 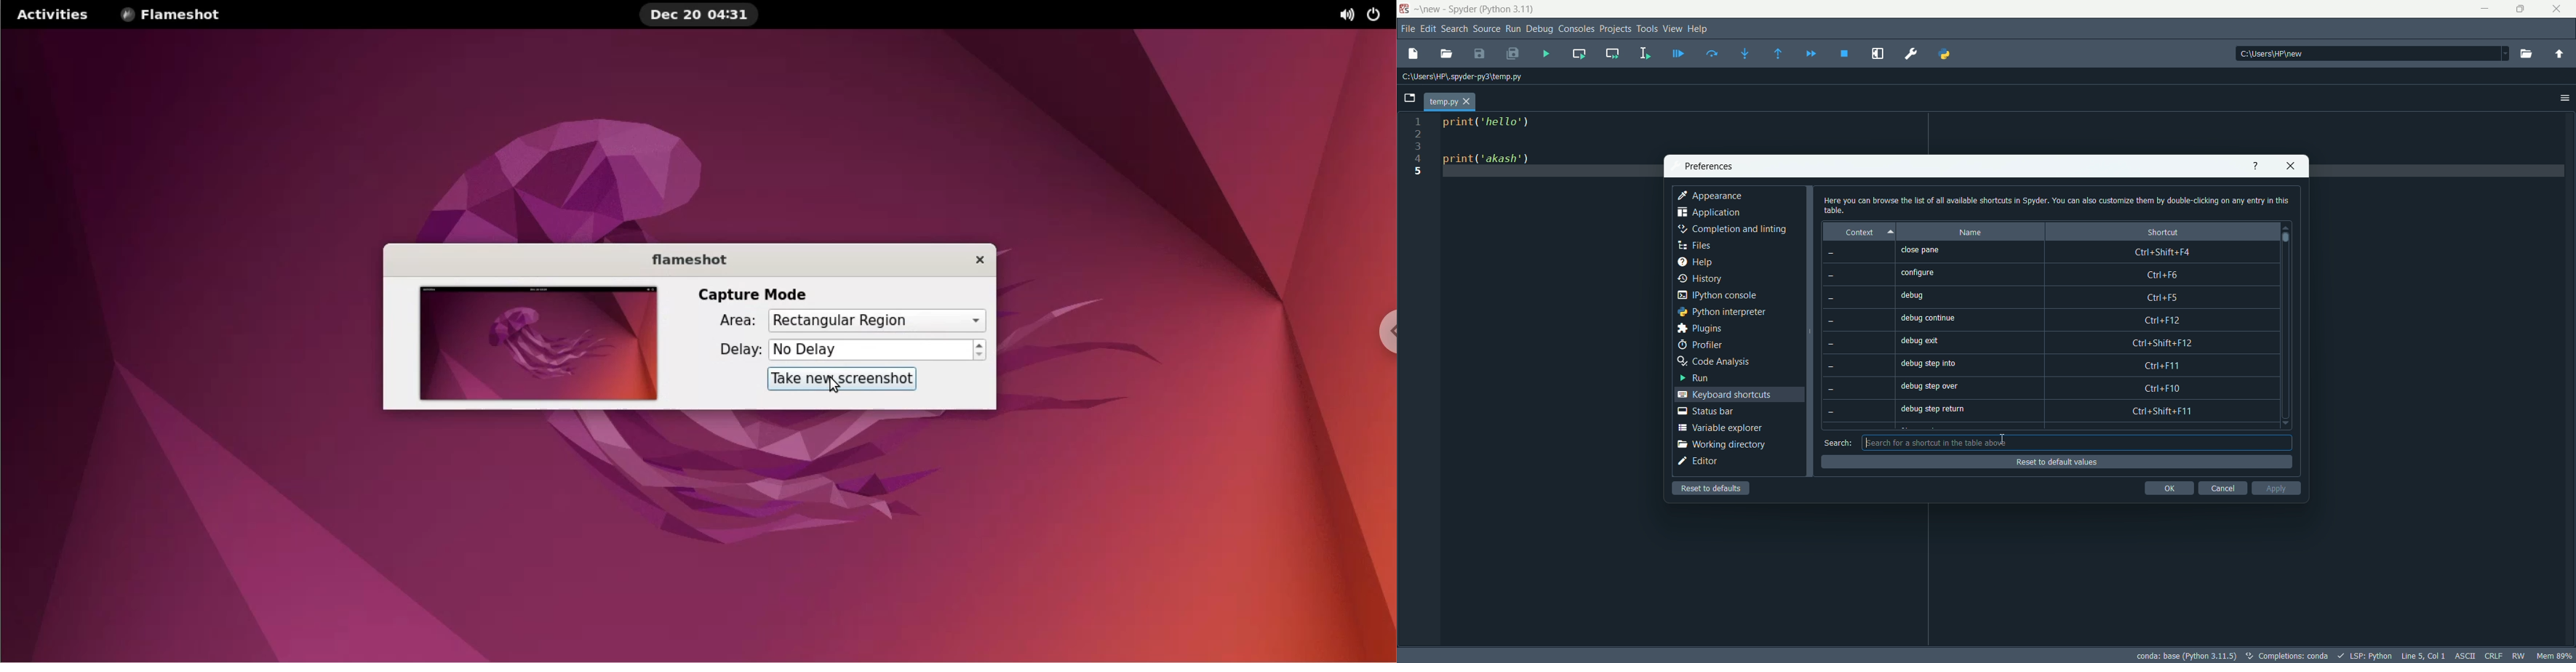 What do you see at coordinates (2046, 320) in the screenshot?
I see `-, debug continue, ctrl+f12` at bounding box center [2046, 320].